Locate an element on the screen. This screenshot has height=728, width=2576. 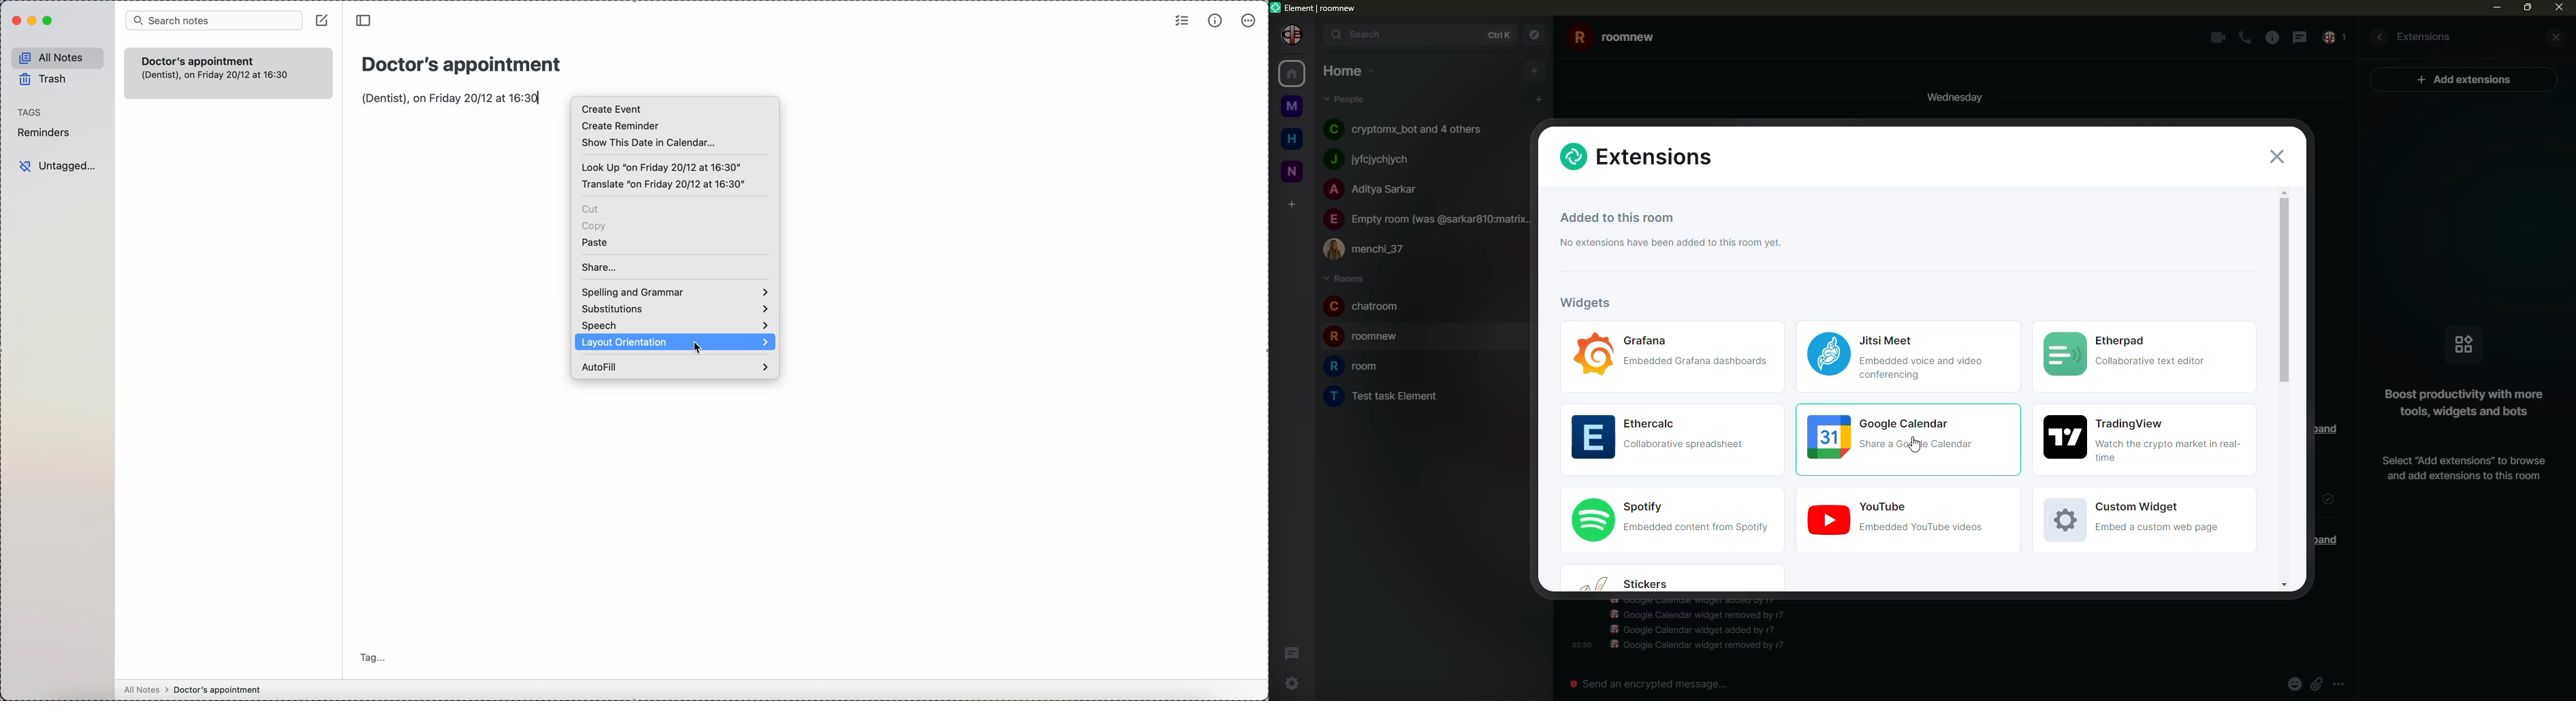
day is located at coordinates (1950, 96).